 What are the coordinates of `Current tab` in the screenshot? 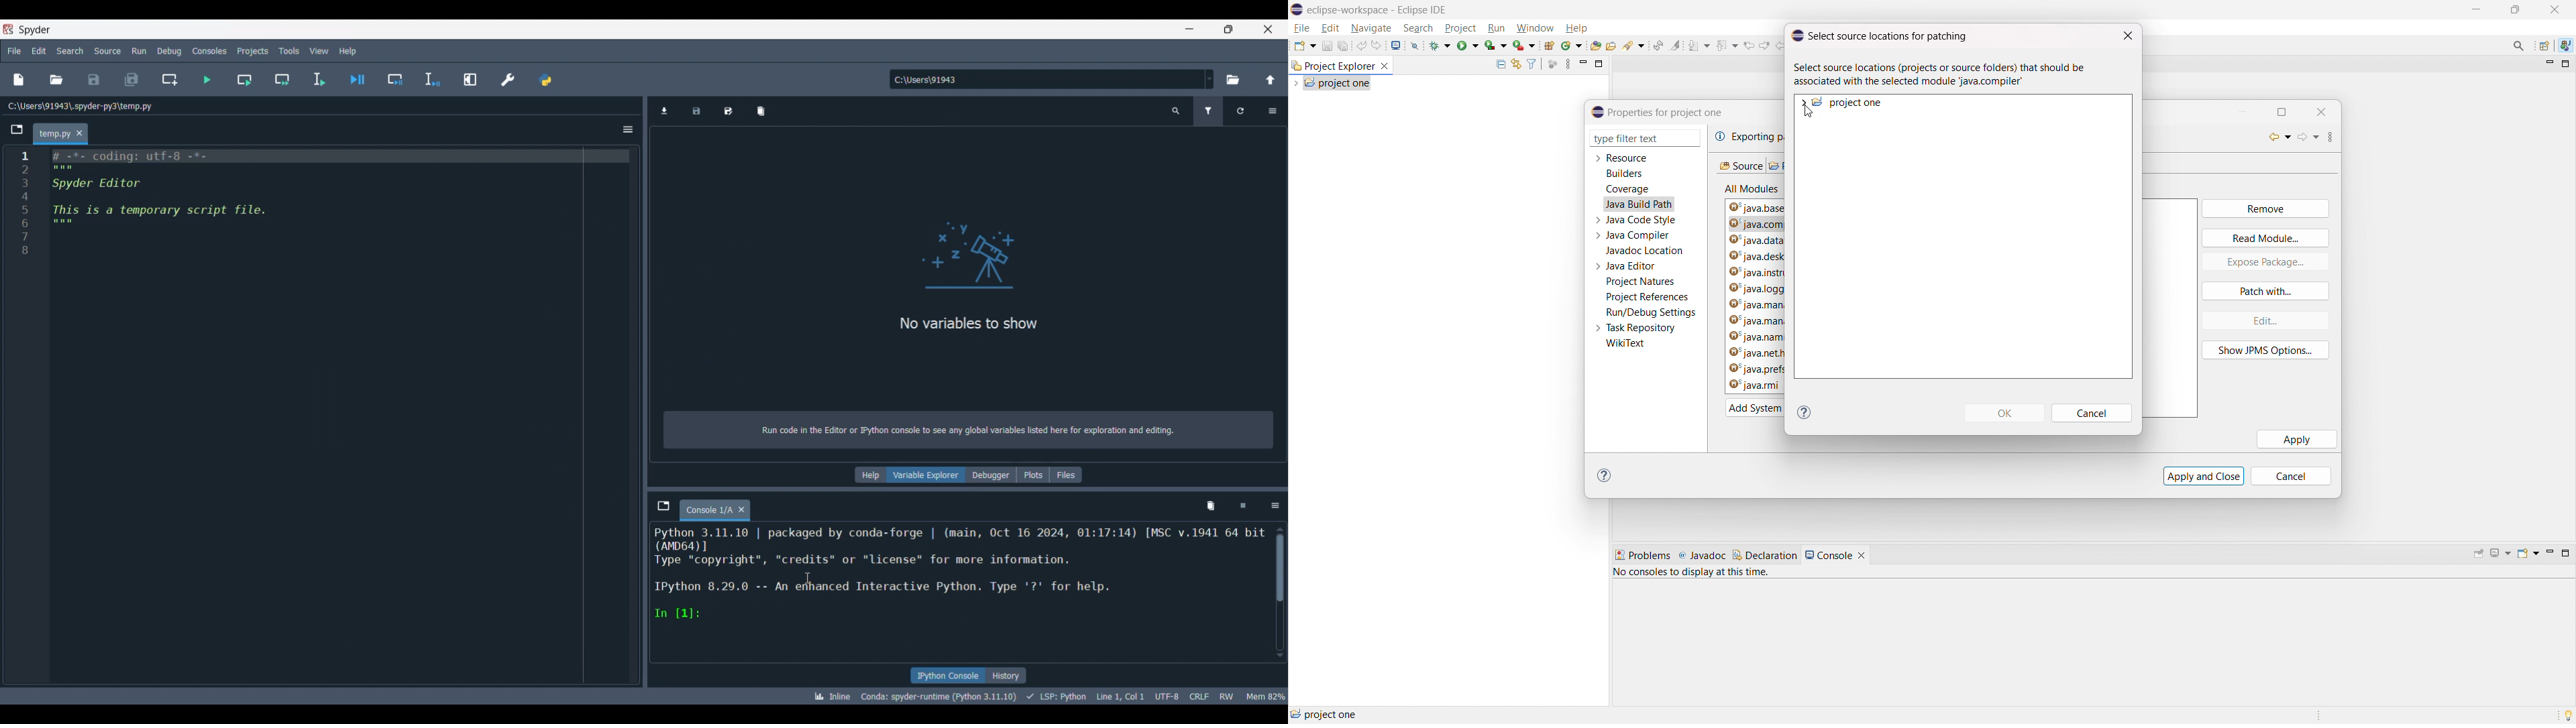 It's located at (54, 135).